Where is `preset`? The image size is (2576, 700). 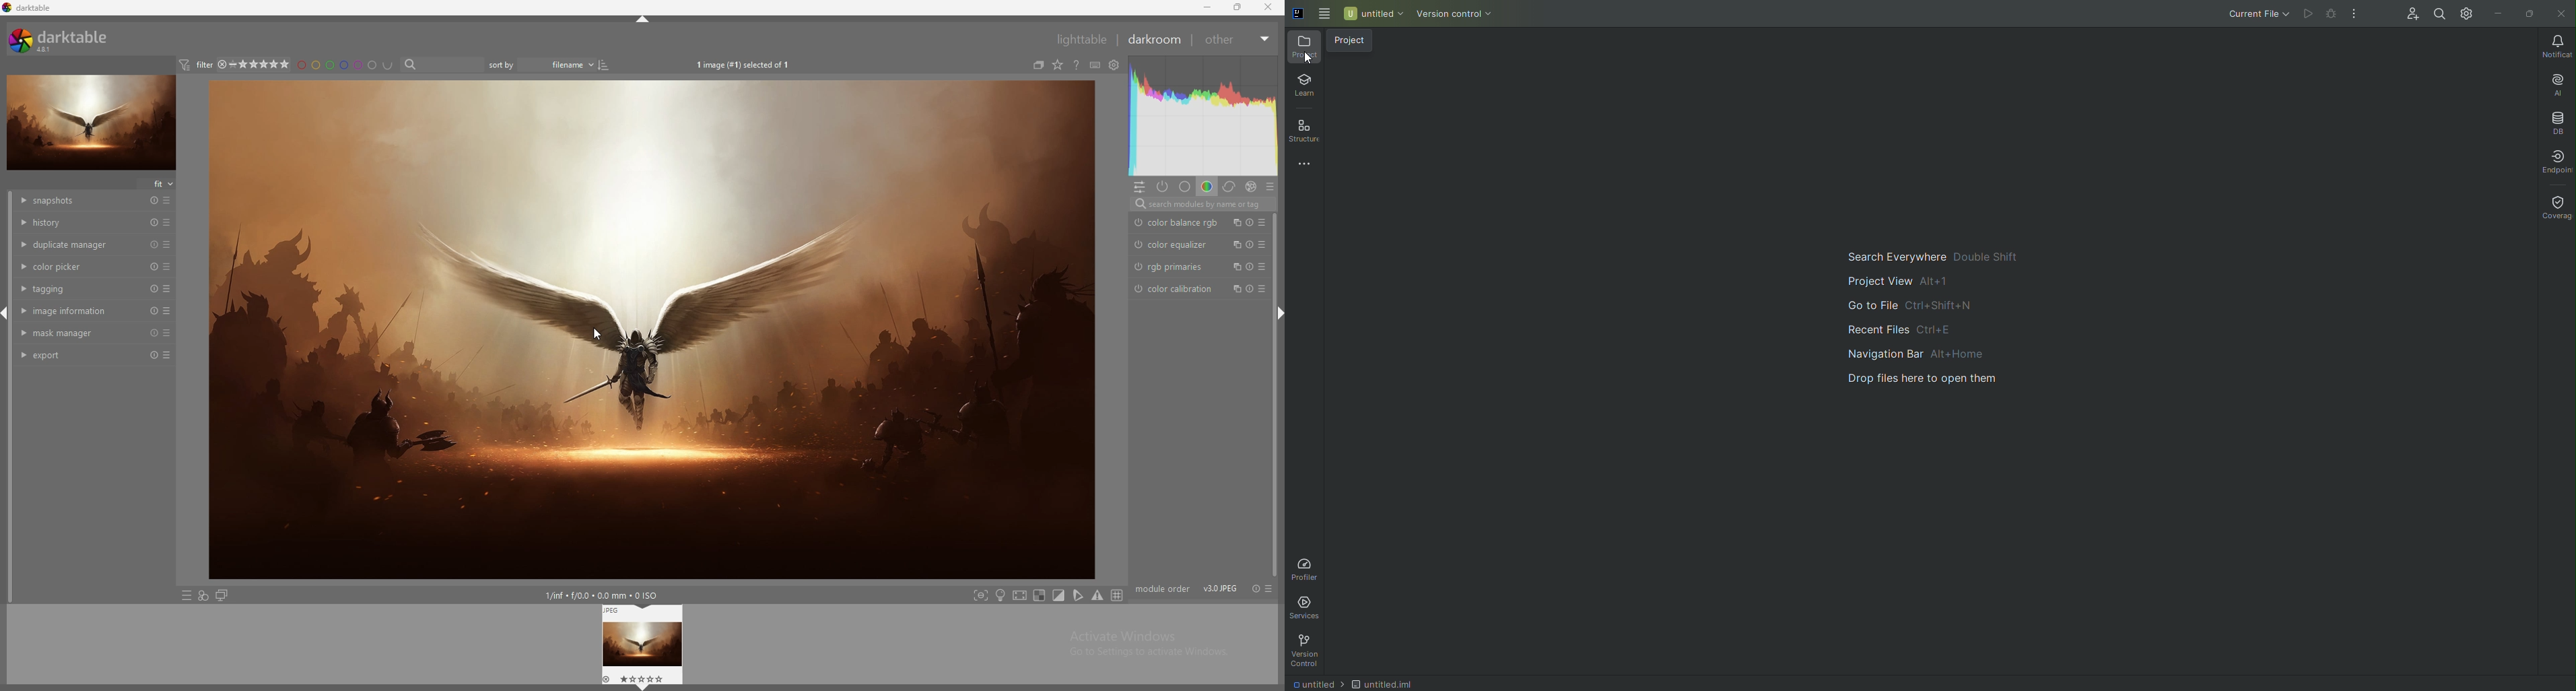 preset is located at coordinates (169, 333).